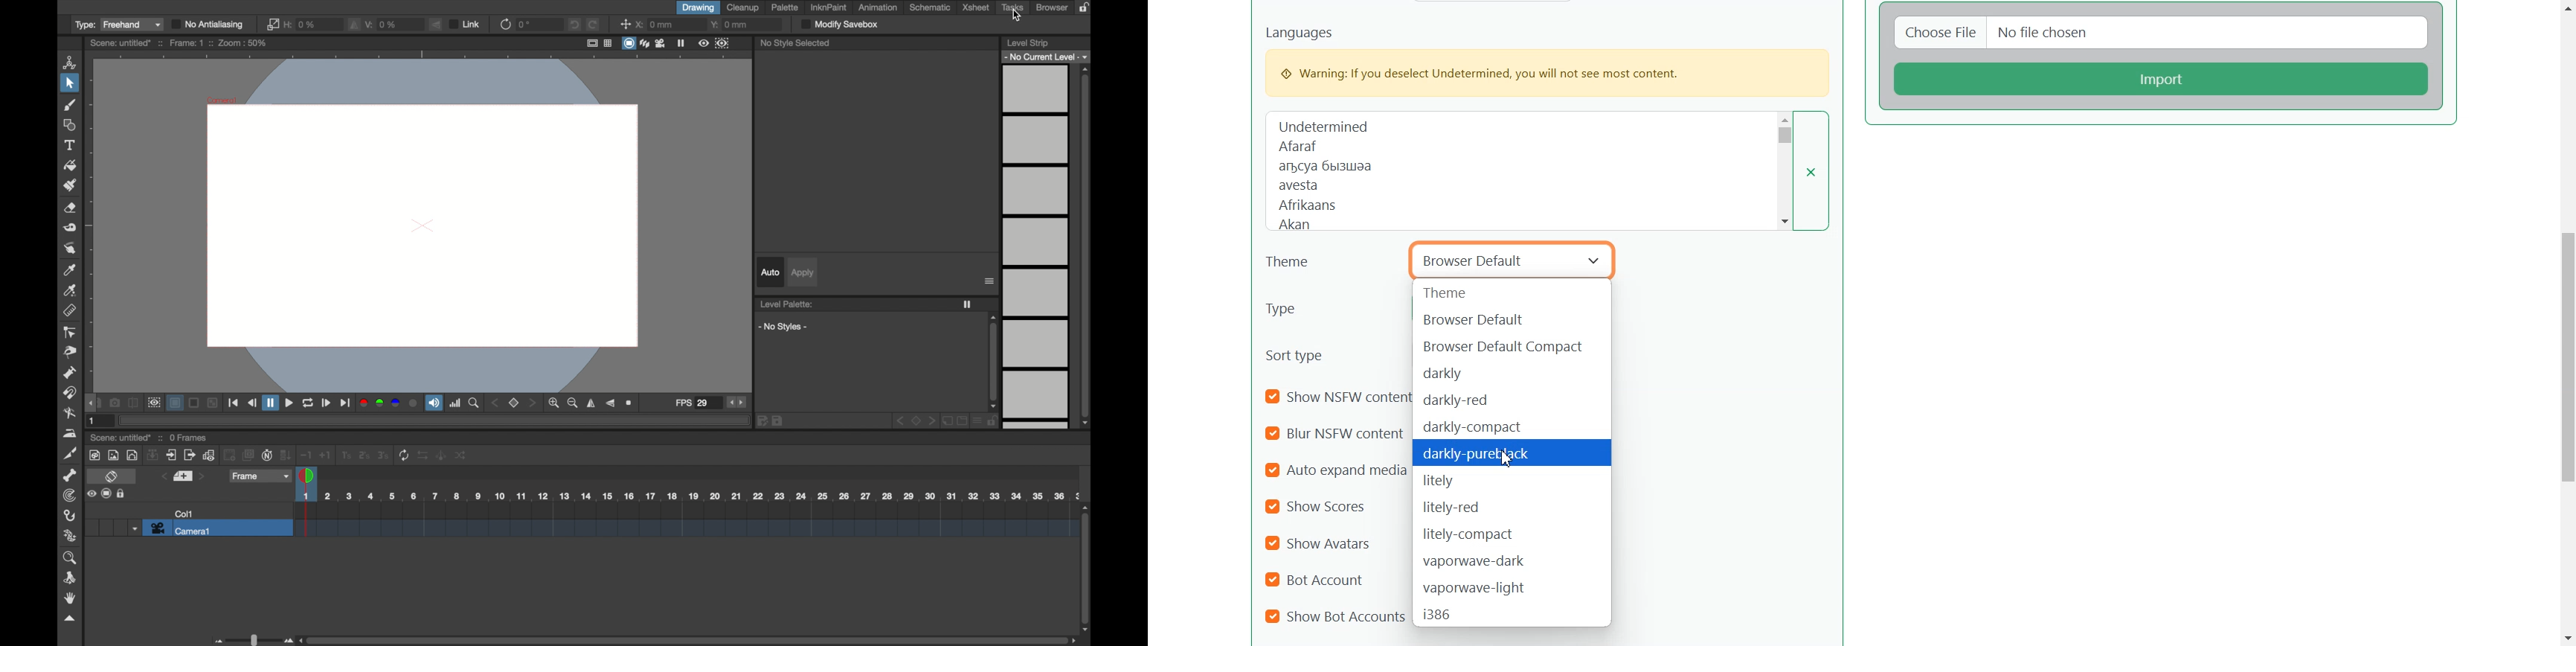  I want to click on Close, so click(1819, 170).